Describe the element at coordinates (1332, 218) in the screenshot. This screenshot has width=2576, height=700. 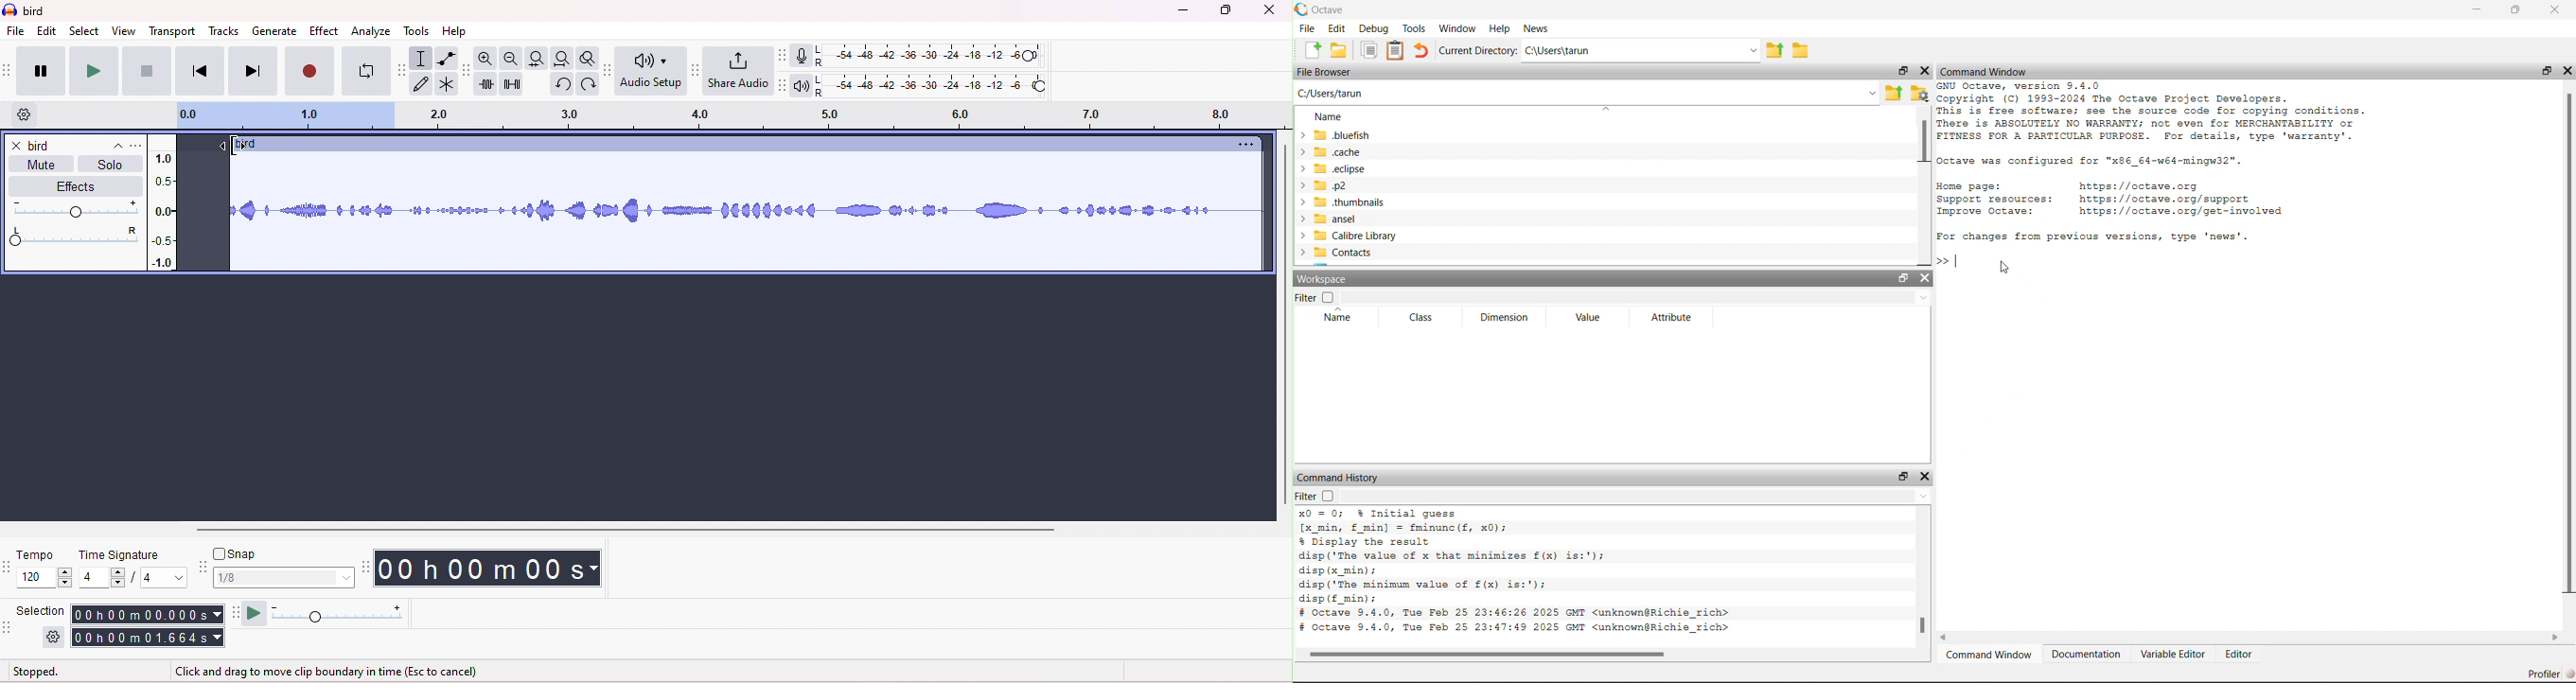
I see `> ansel` at that location.